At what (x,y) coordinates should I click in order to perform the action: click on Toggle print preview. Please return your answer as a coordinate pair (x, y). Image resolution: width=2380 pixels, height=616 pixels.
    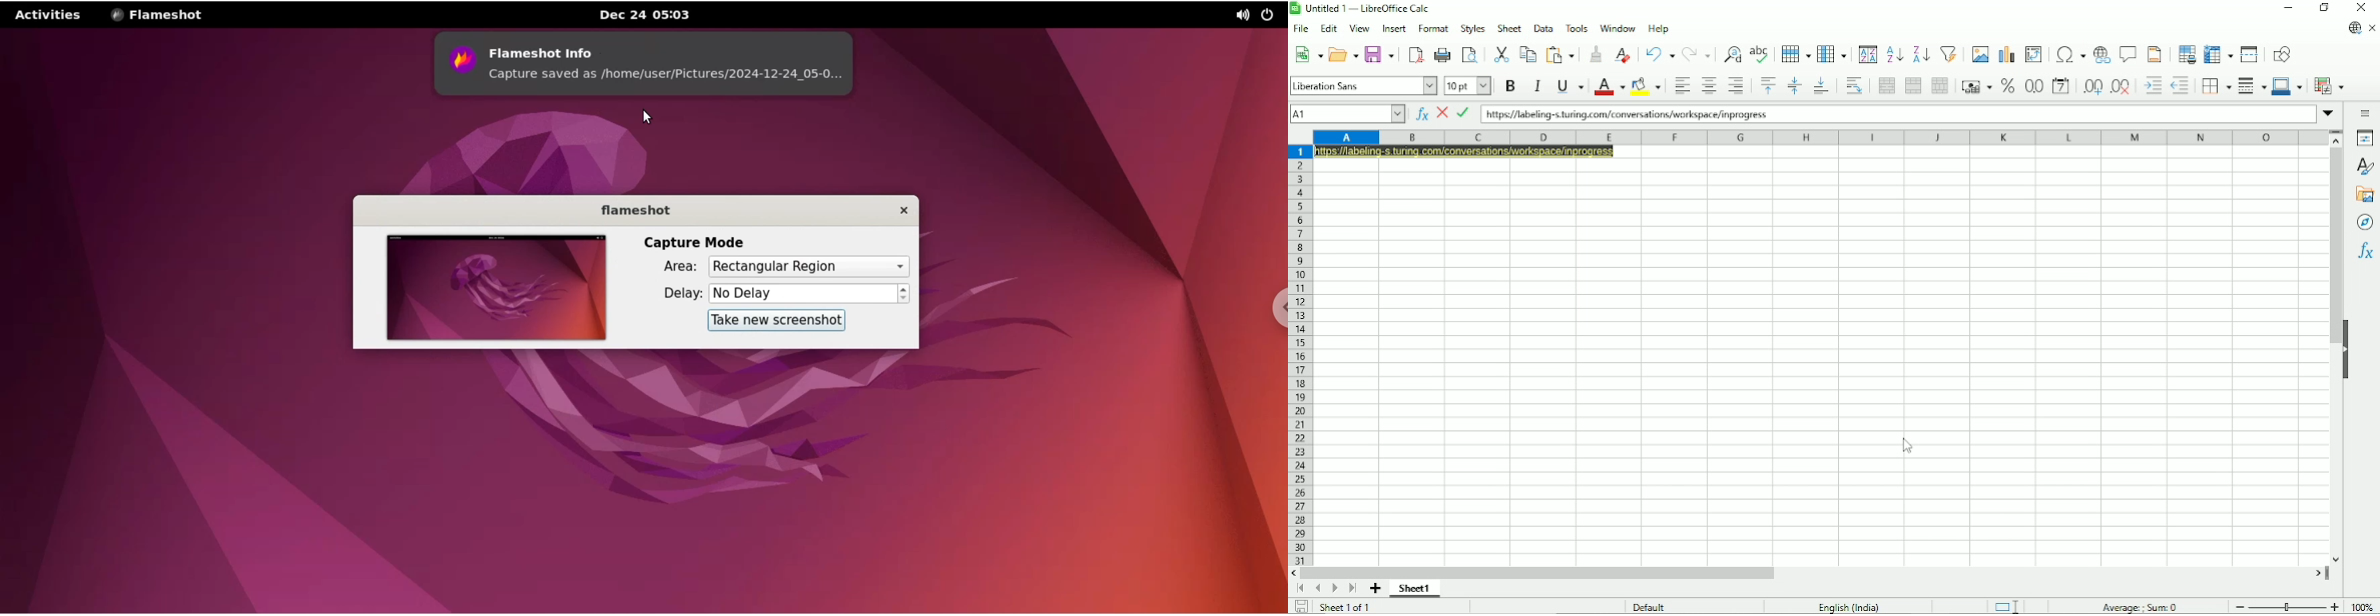
    Looking at the image, I should click on (1471, 54).